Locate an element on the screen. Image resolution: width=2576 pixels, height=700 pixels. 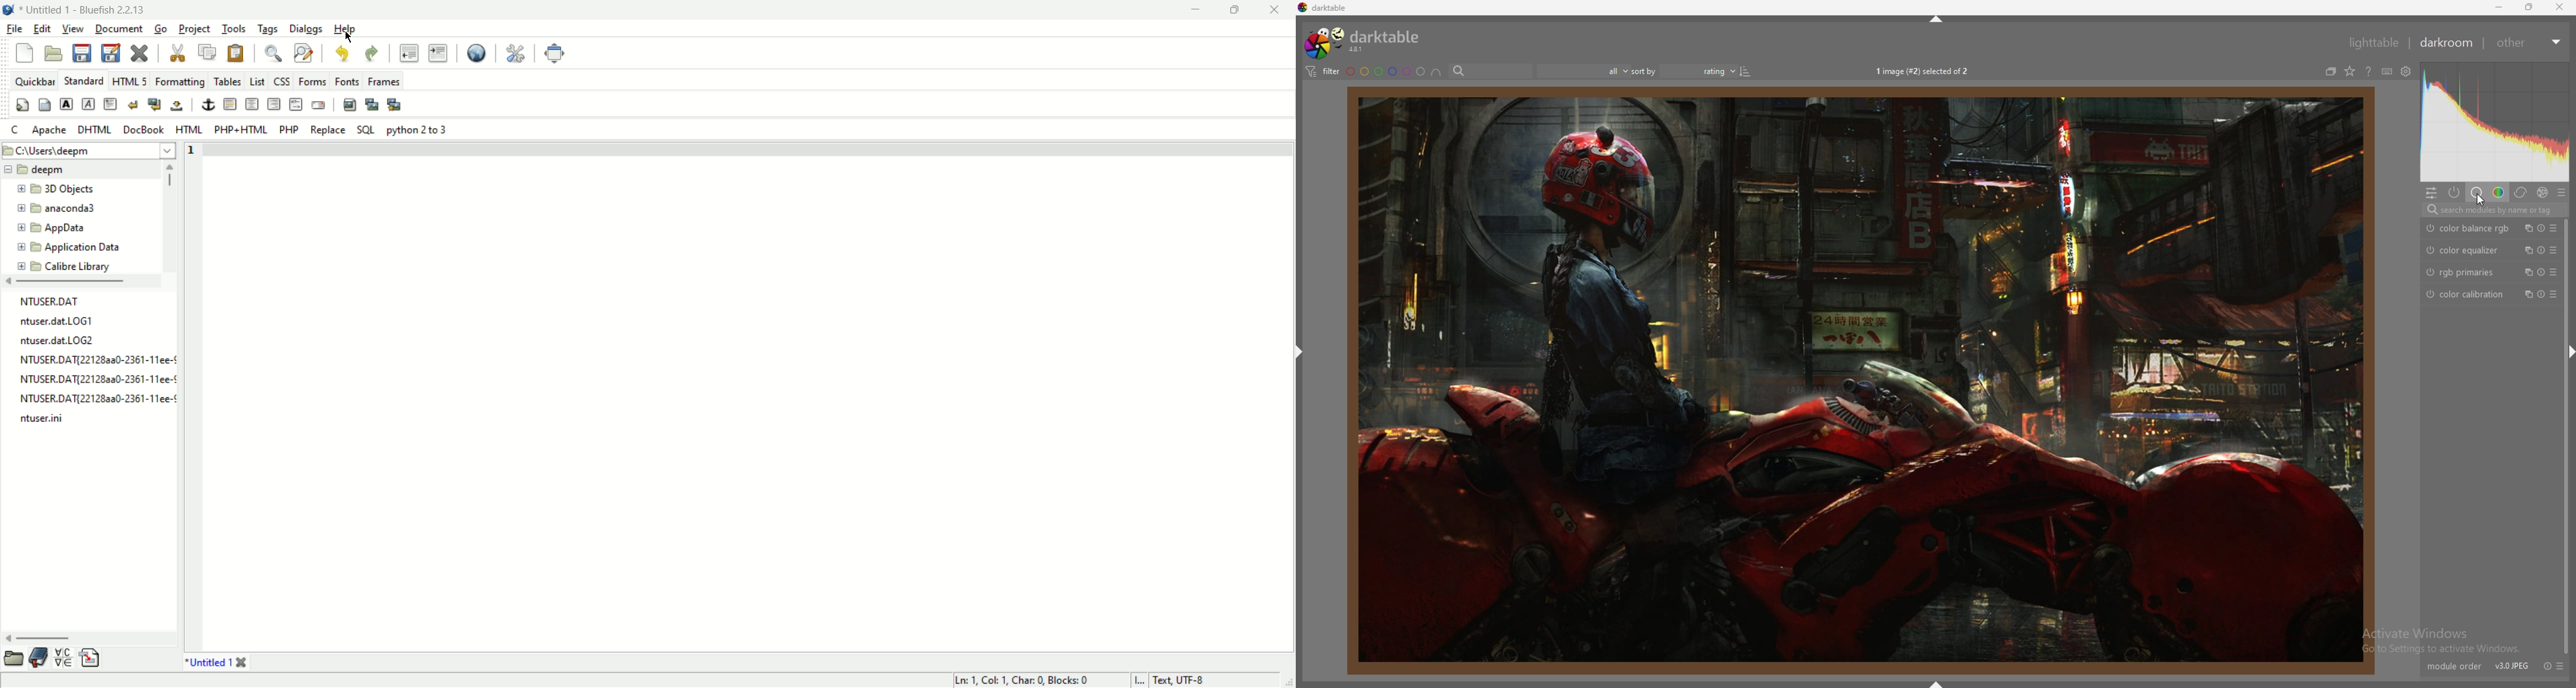
project is located at coordinates (196, 30).